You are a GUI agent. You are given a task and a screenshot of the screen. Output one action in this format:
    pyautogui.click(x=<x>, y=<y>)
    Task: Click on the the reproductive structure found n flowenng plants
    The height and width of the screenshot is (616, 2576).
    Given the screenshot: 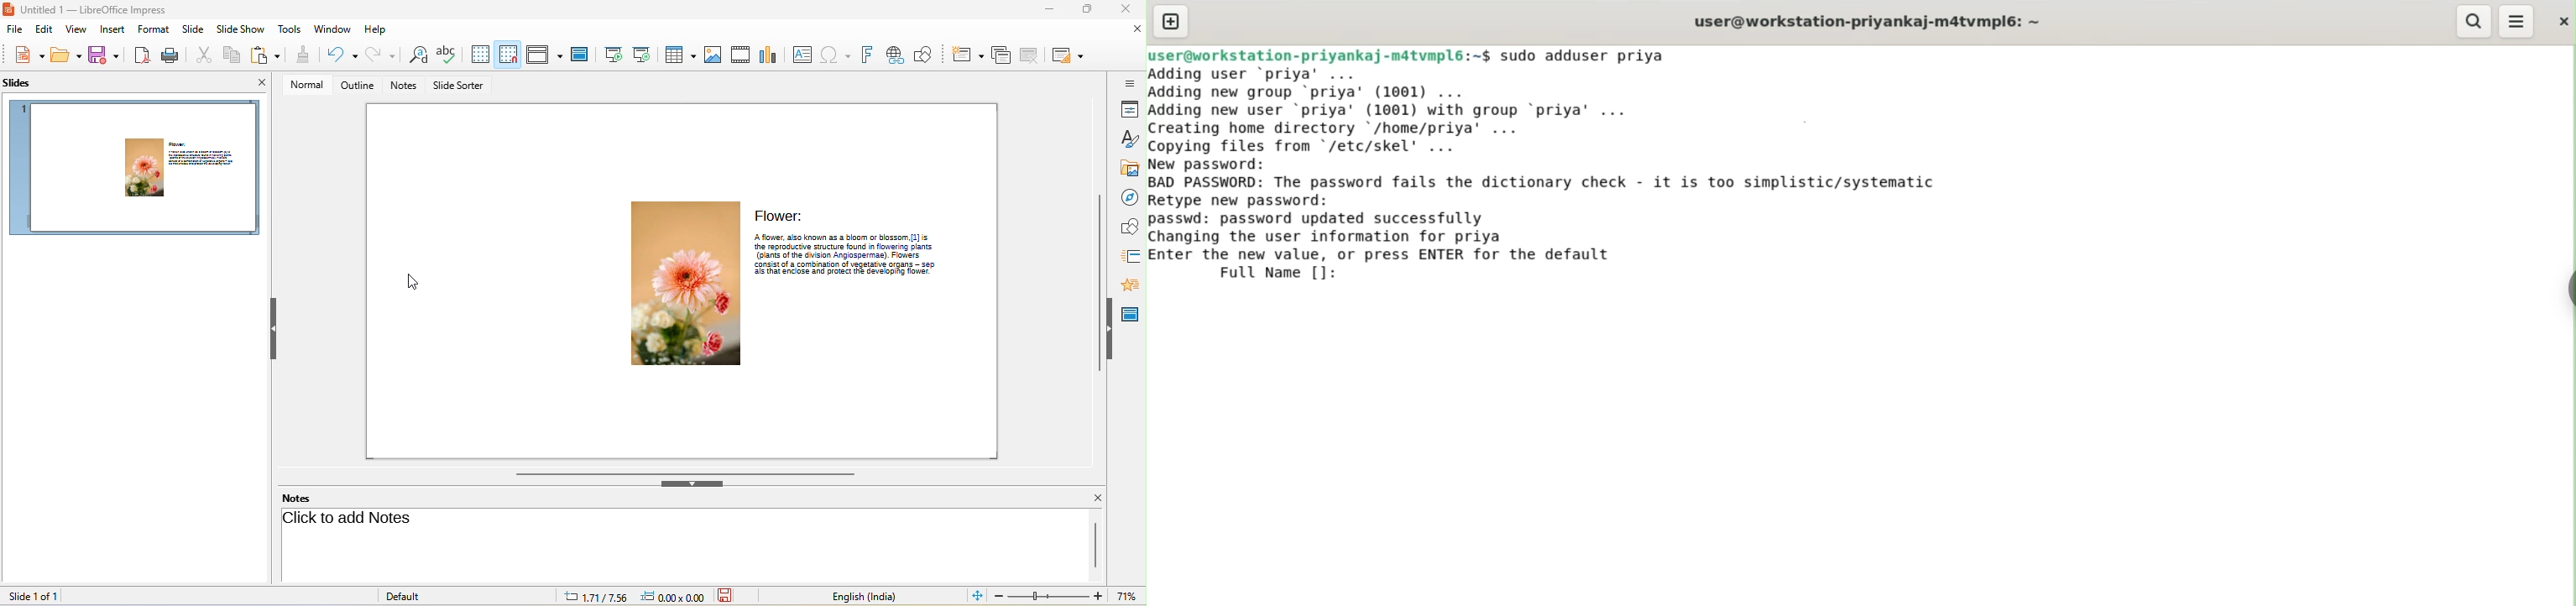 What is the action you would take?
    pyautogui.click(x=840, y=246)
    